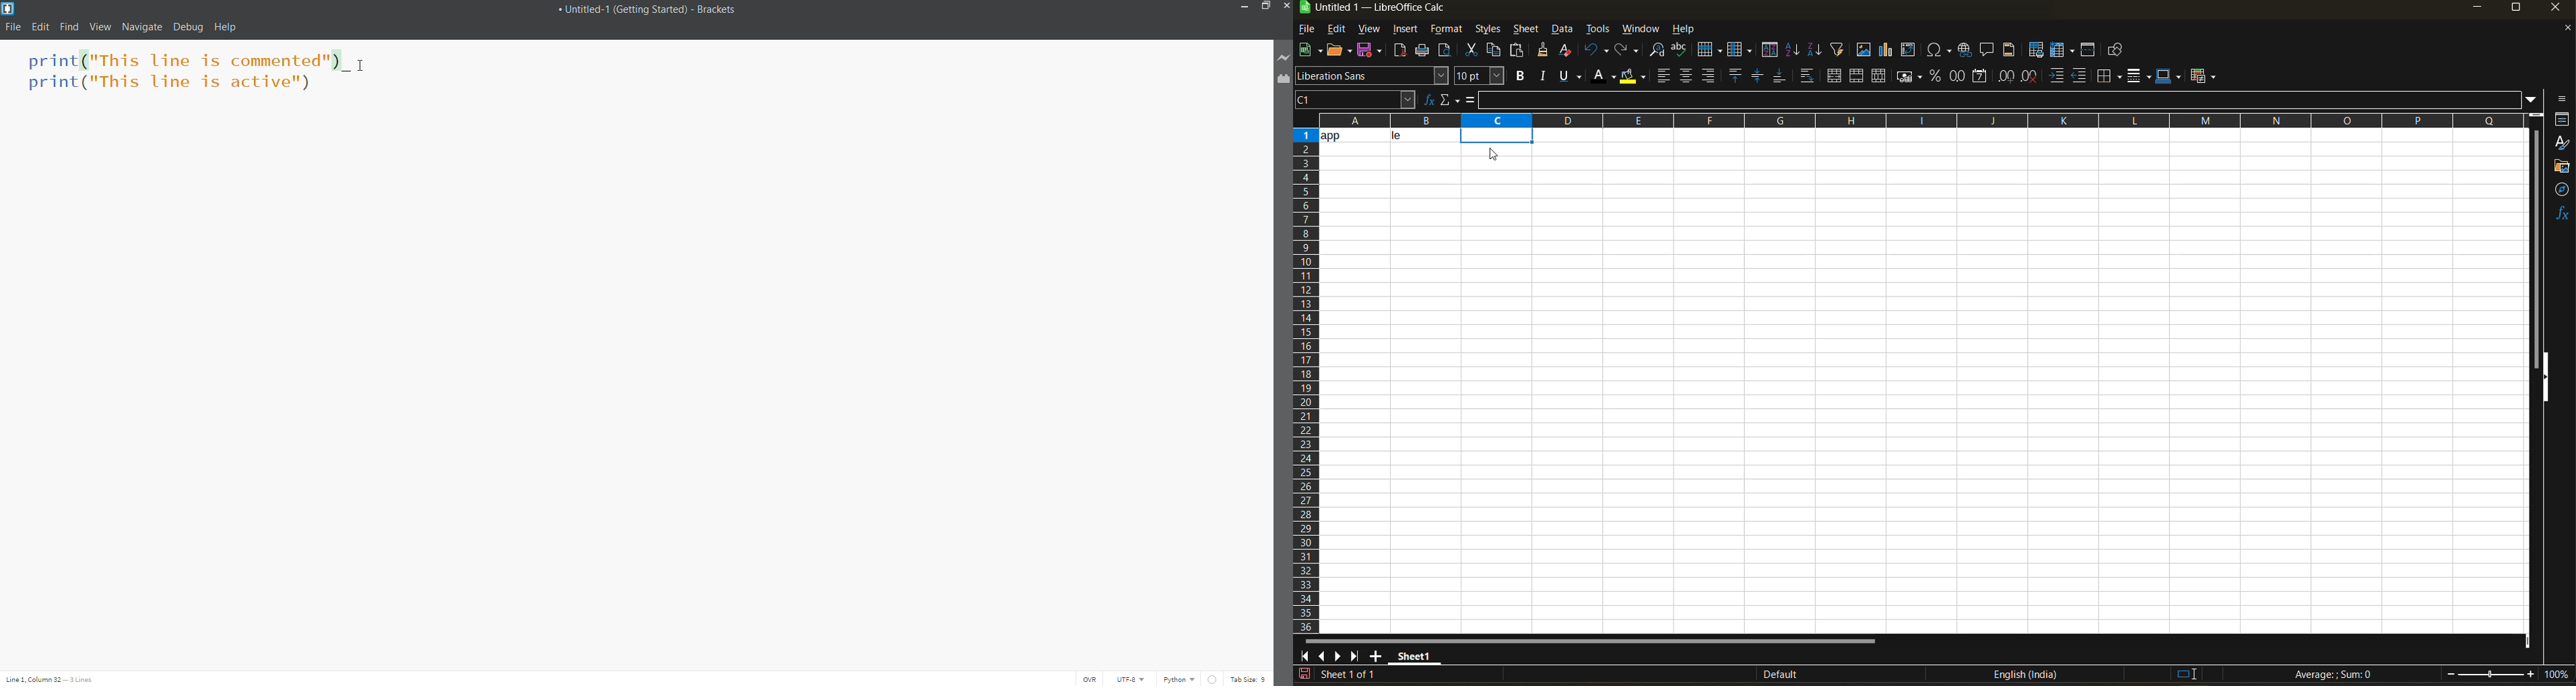 The width and height of the screenshot is (2576, 700). Describe the element at coordinates (1518, 51) in the screenshot. I see `paste` at that location.